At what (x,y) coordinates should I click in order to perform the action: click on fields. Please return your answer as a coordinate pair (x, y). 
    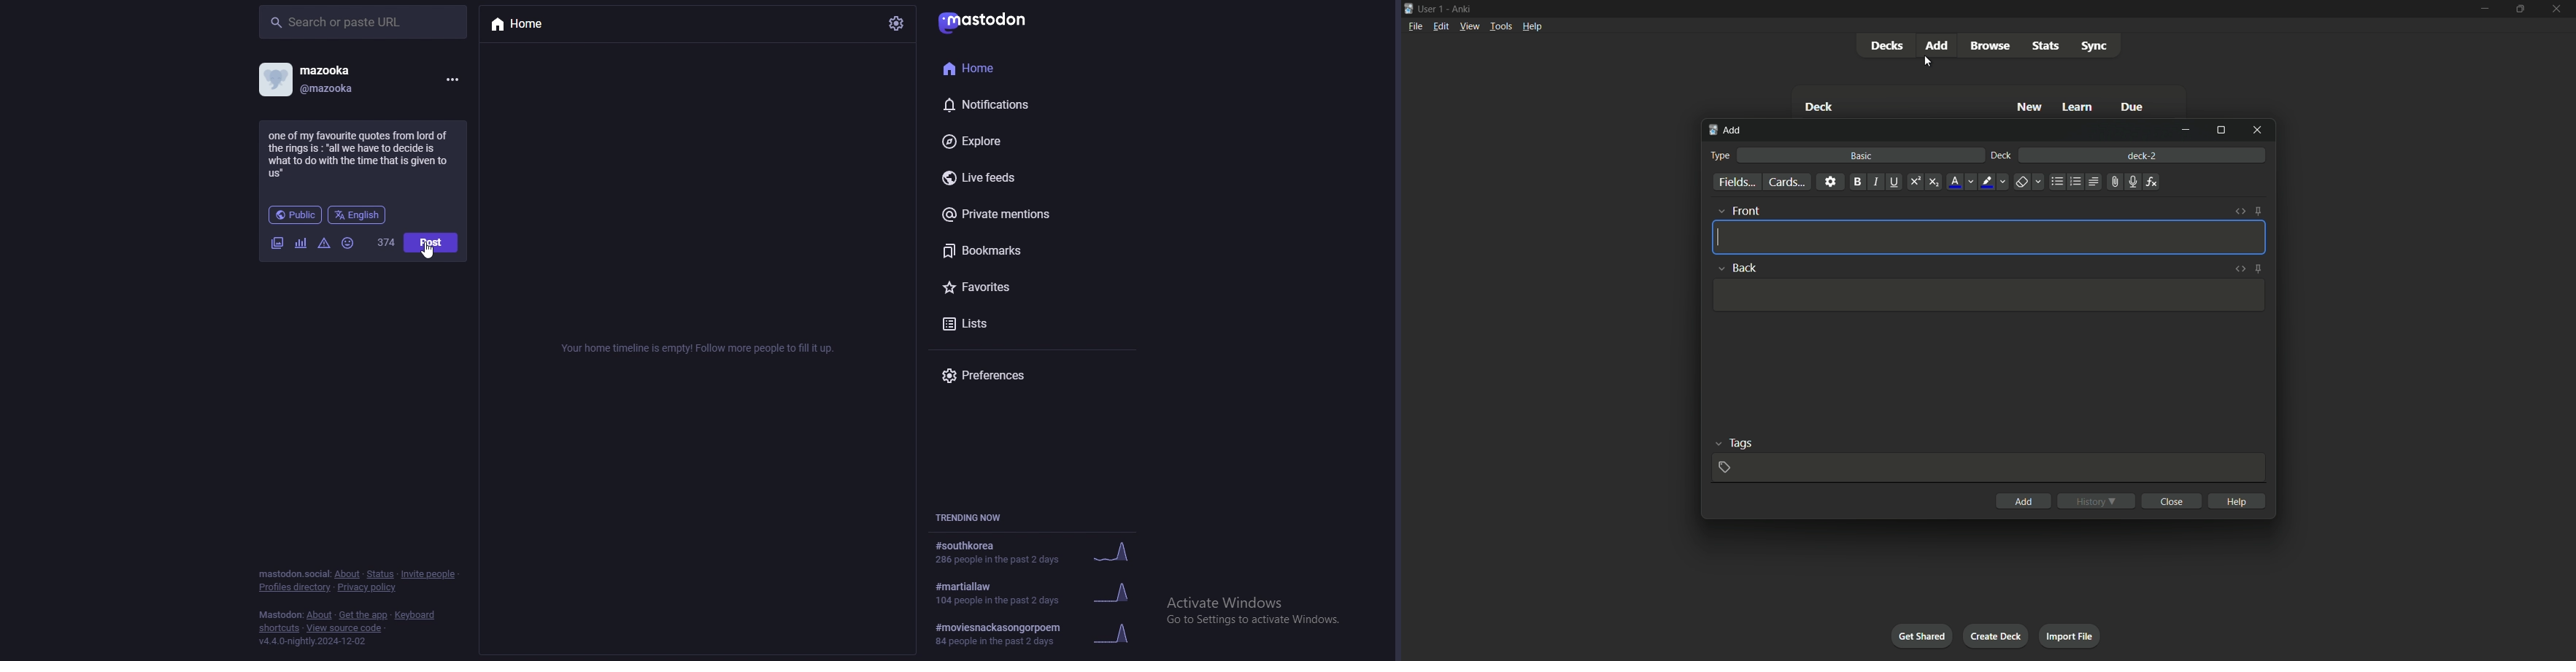
    Looking at the image, I should click on (1738, 182).